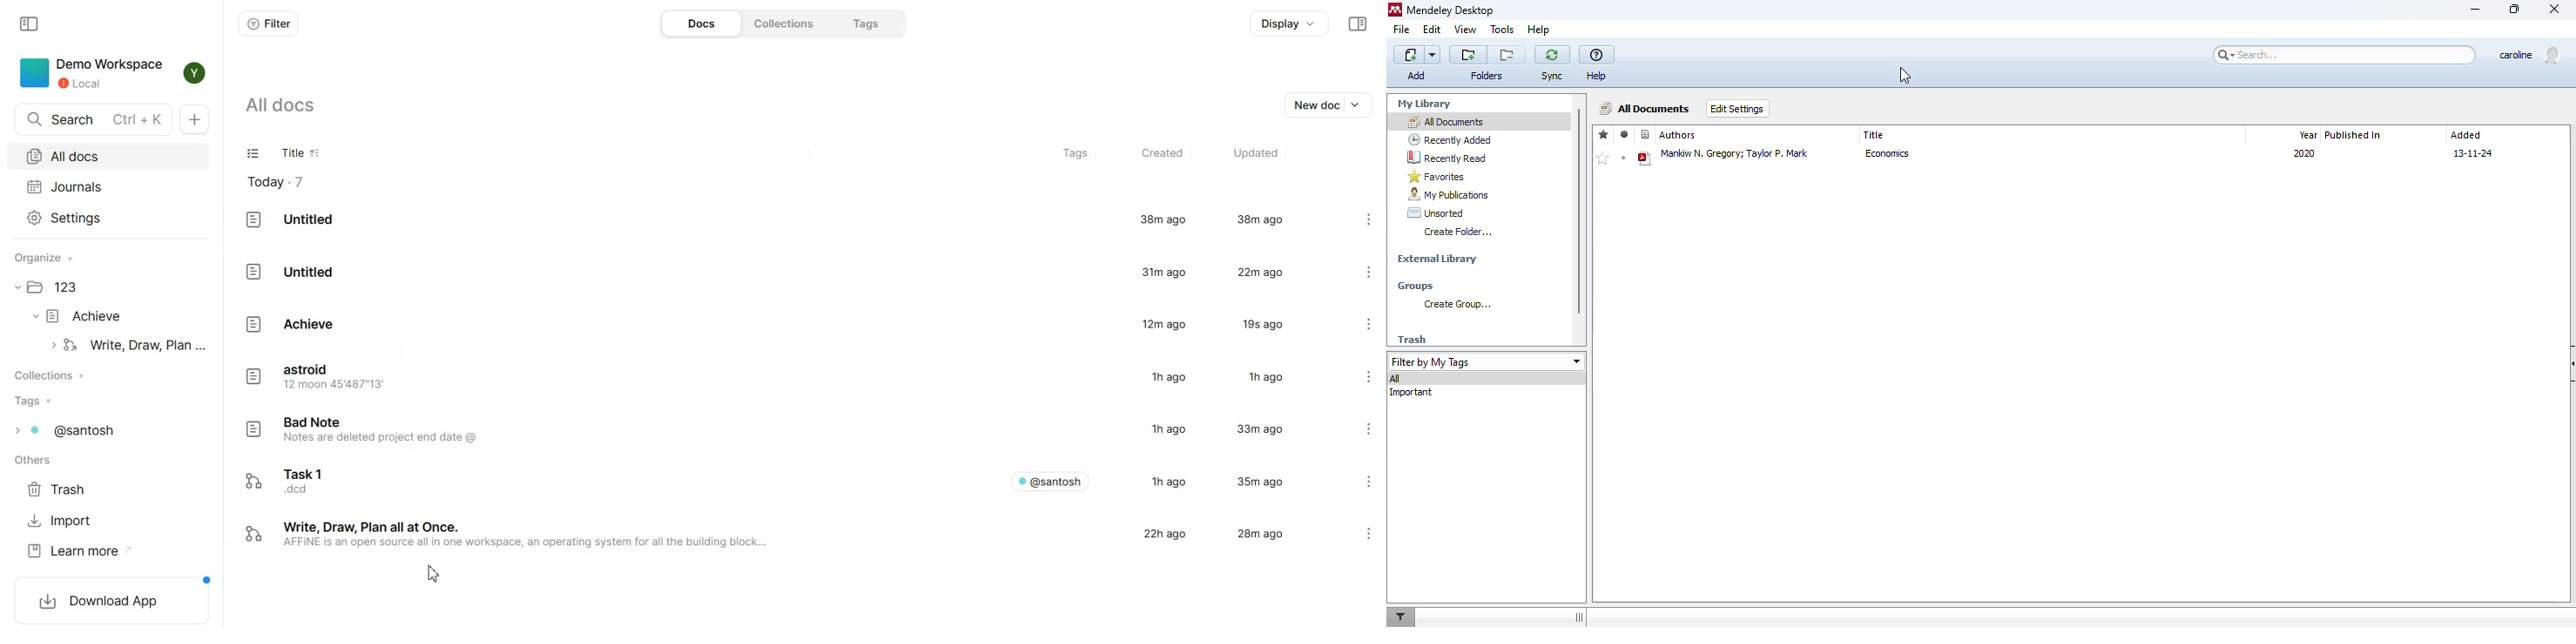 The height and width of the screenshot is (644, 2576). What do you see at coordinates (1436, 212) in the screenshot?
I see `unsorted` at bounding box center [1436, 212].